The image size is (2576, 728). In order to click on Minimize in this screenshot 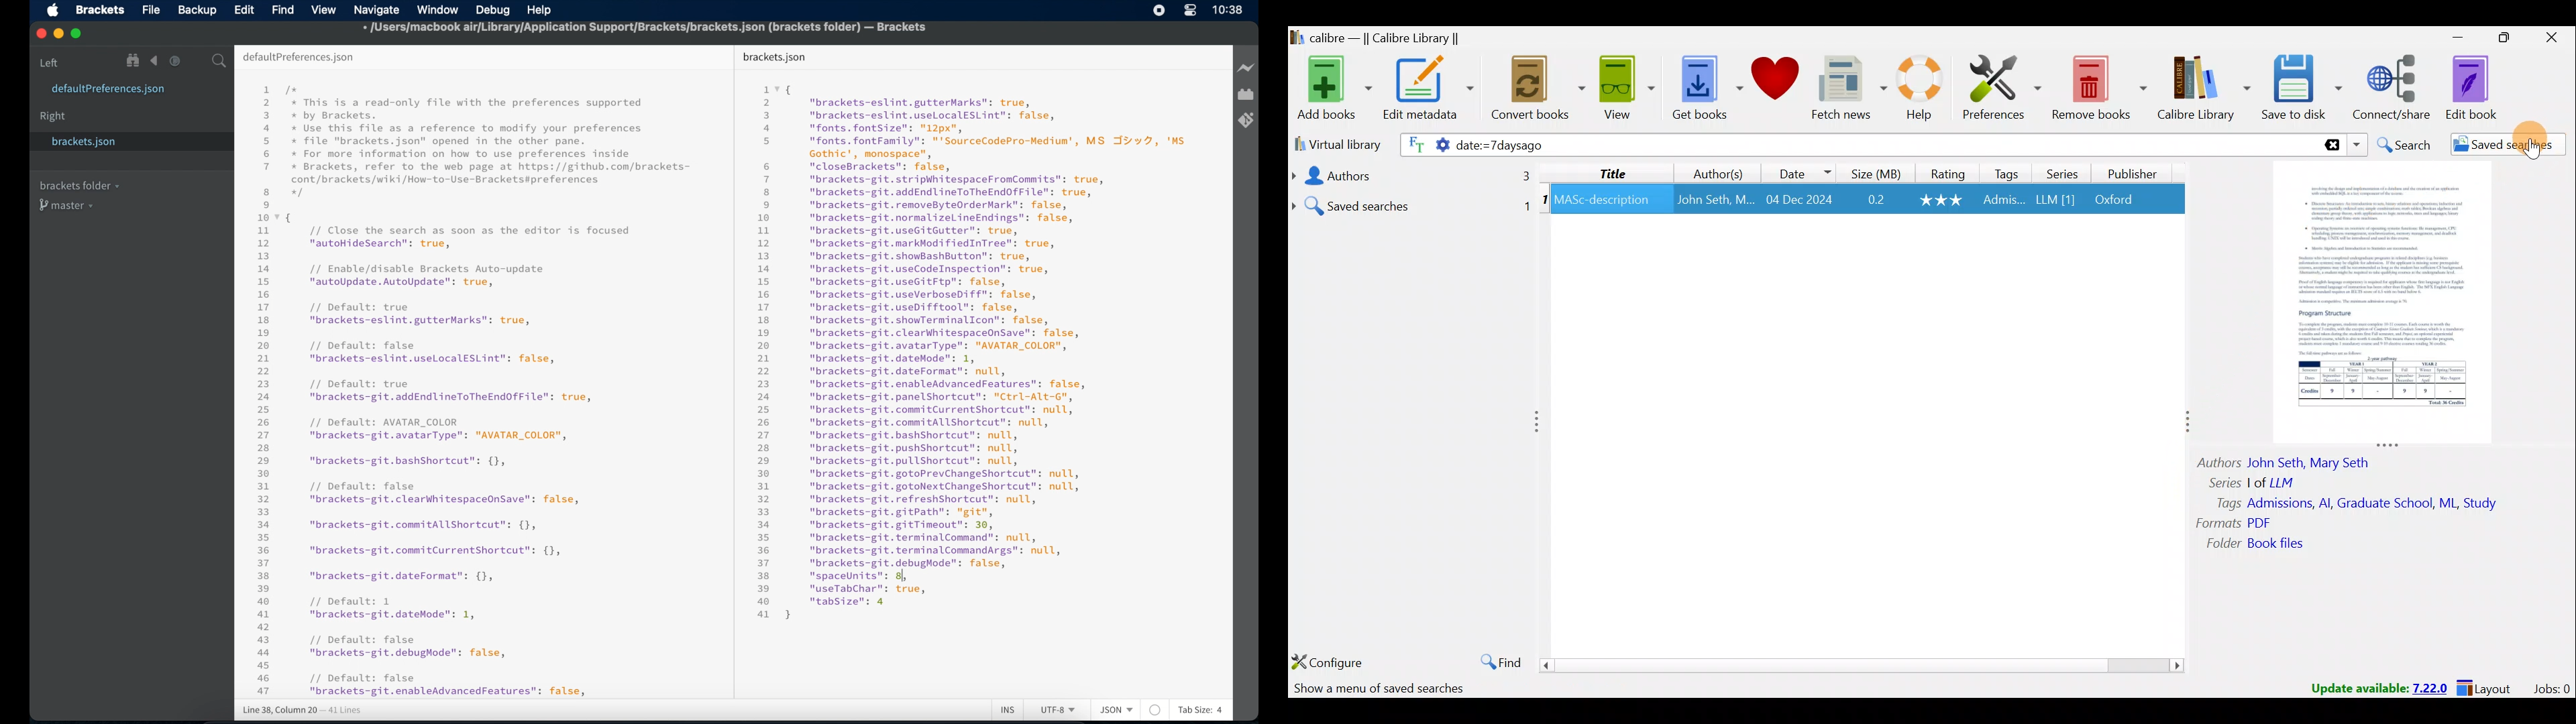, I will do `click(2451, 37)`.